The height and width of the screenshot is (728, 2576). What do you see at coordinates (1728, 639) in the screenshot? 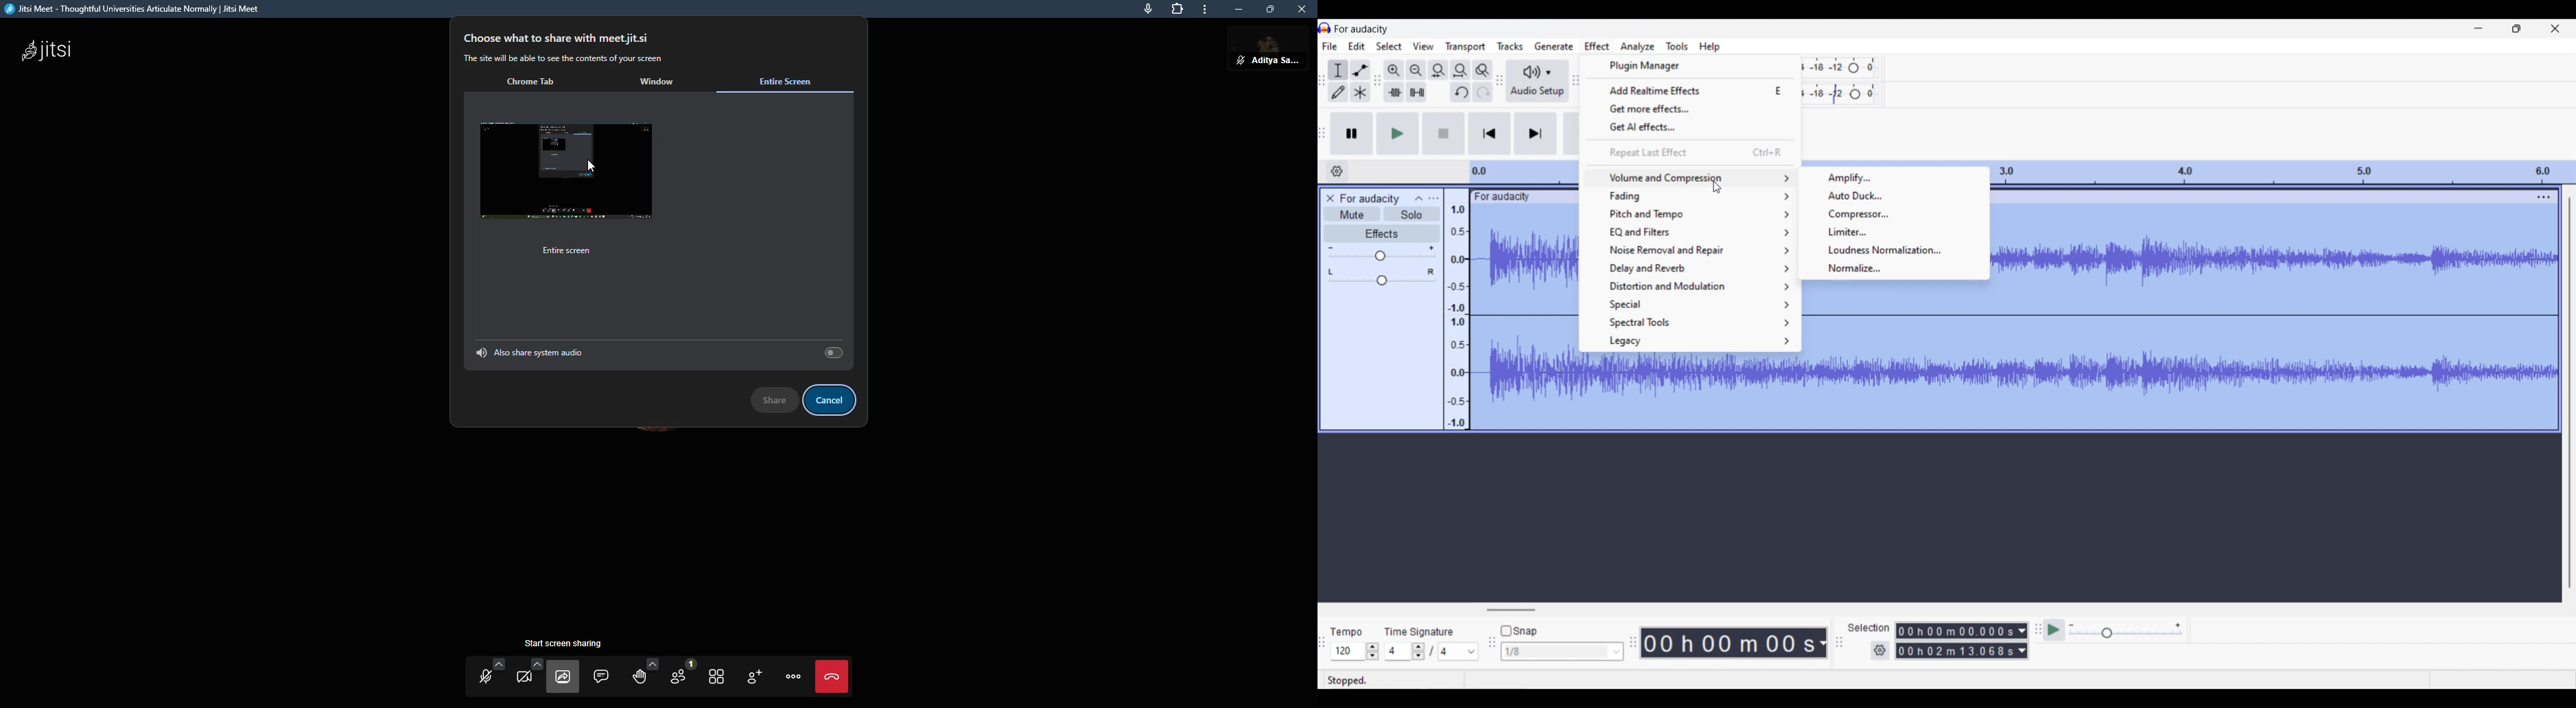
I see `00 h 00 m 00 s` at bounding box center [1728, 639].